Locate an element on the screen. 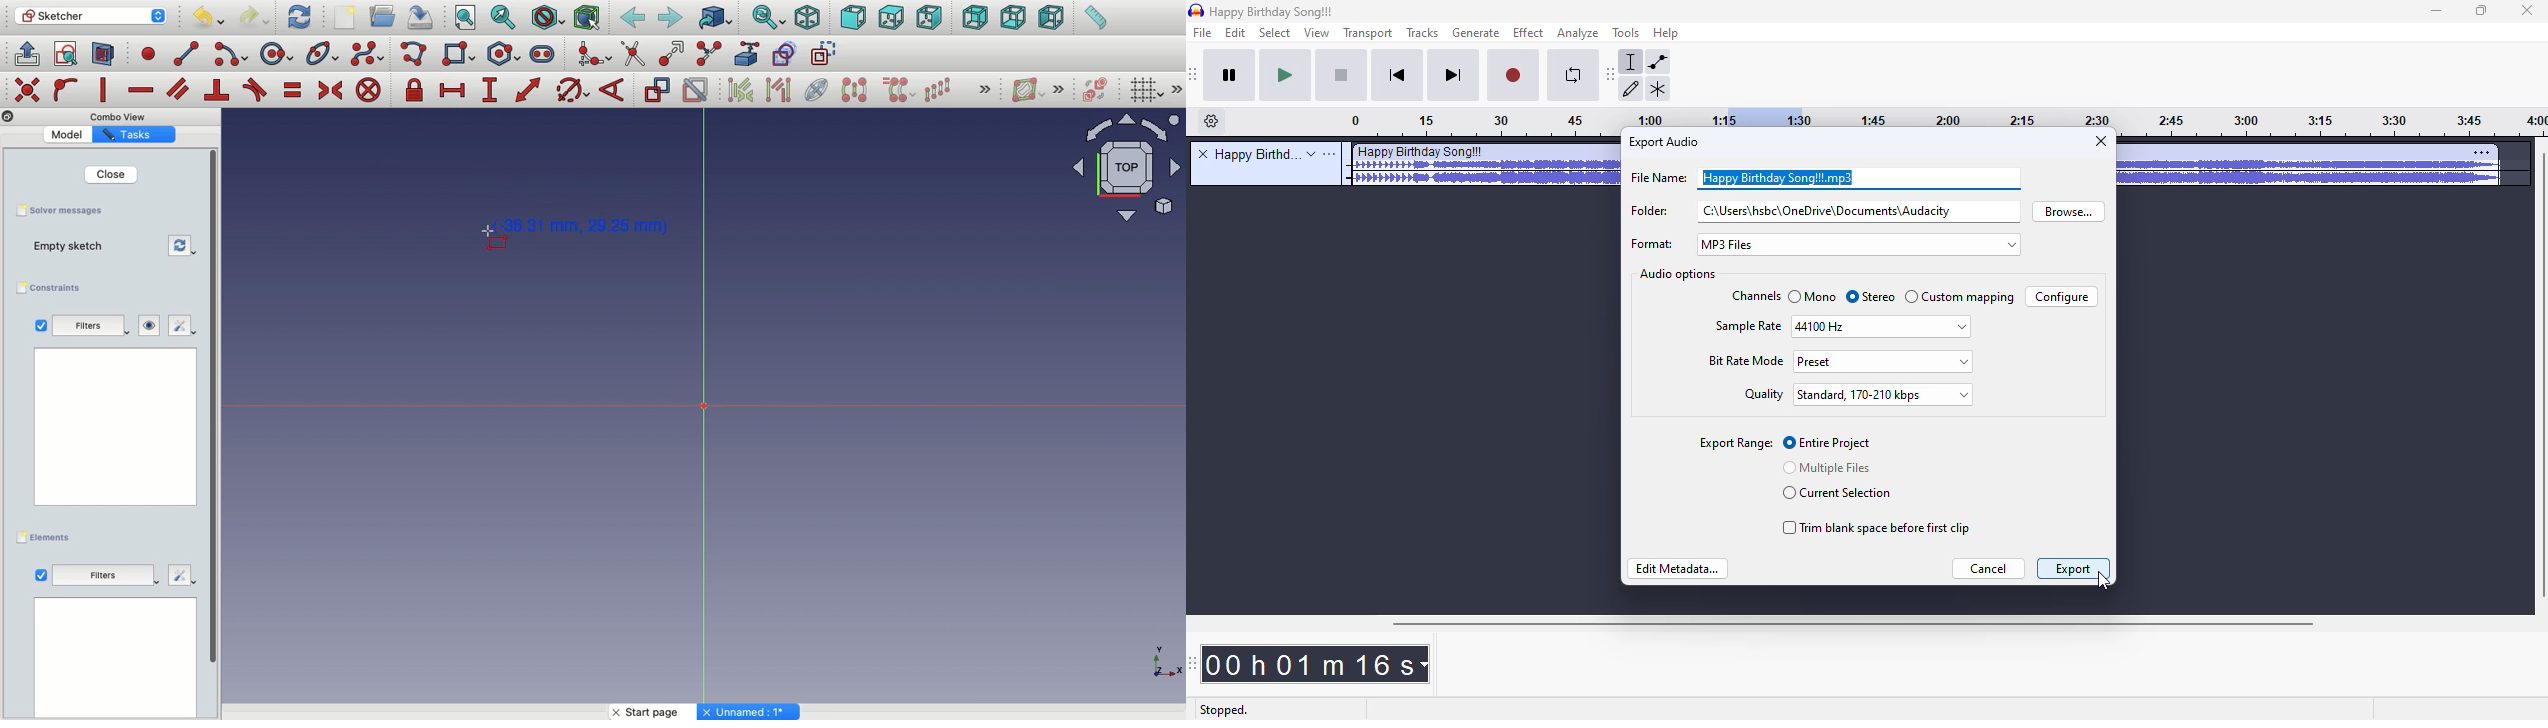  audacity time toolbar is located at coordinates (1193, 664).